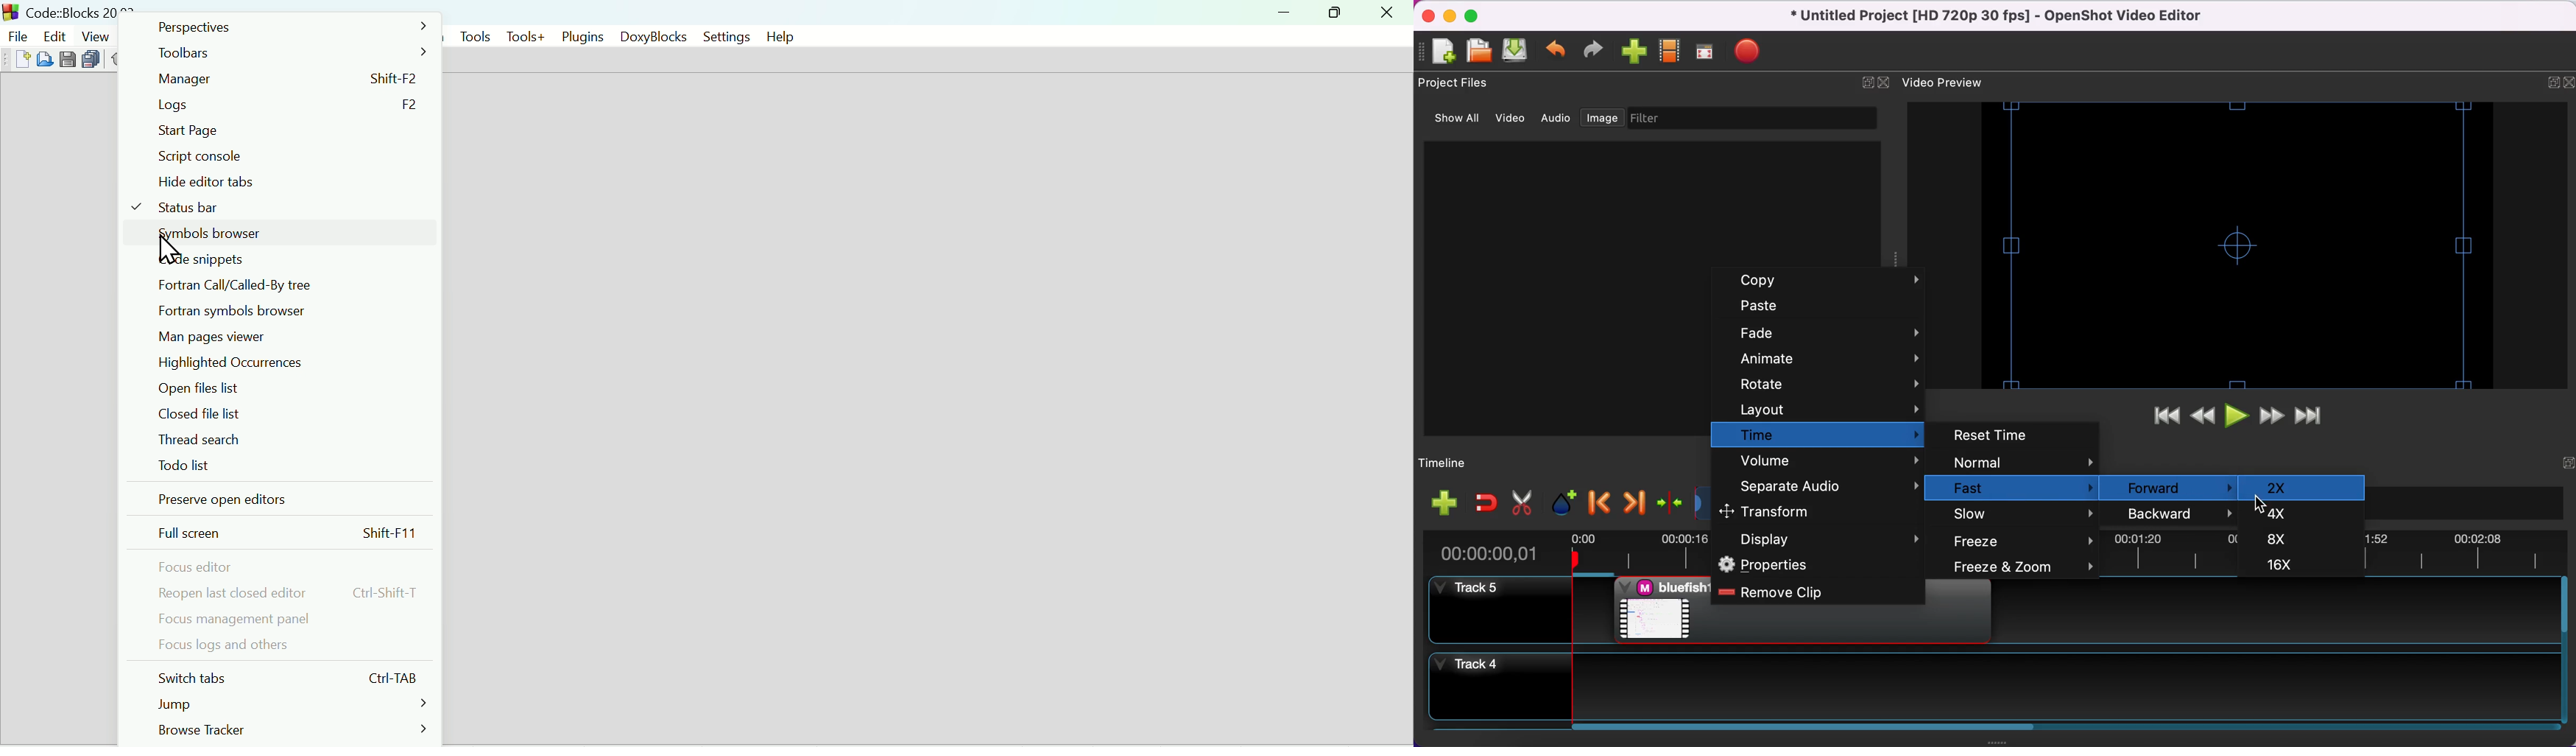  What do you see at coordinates (286, 106) in the screenshot?
I see `Logs` at bounding box center [286, 106].